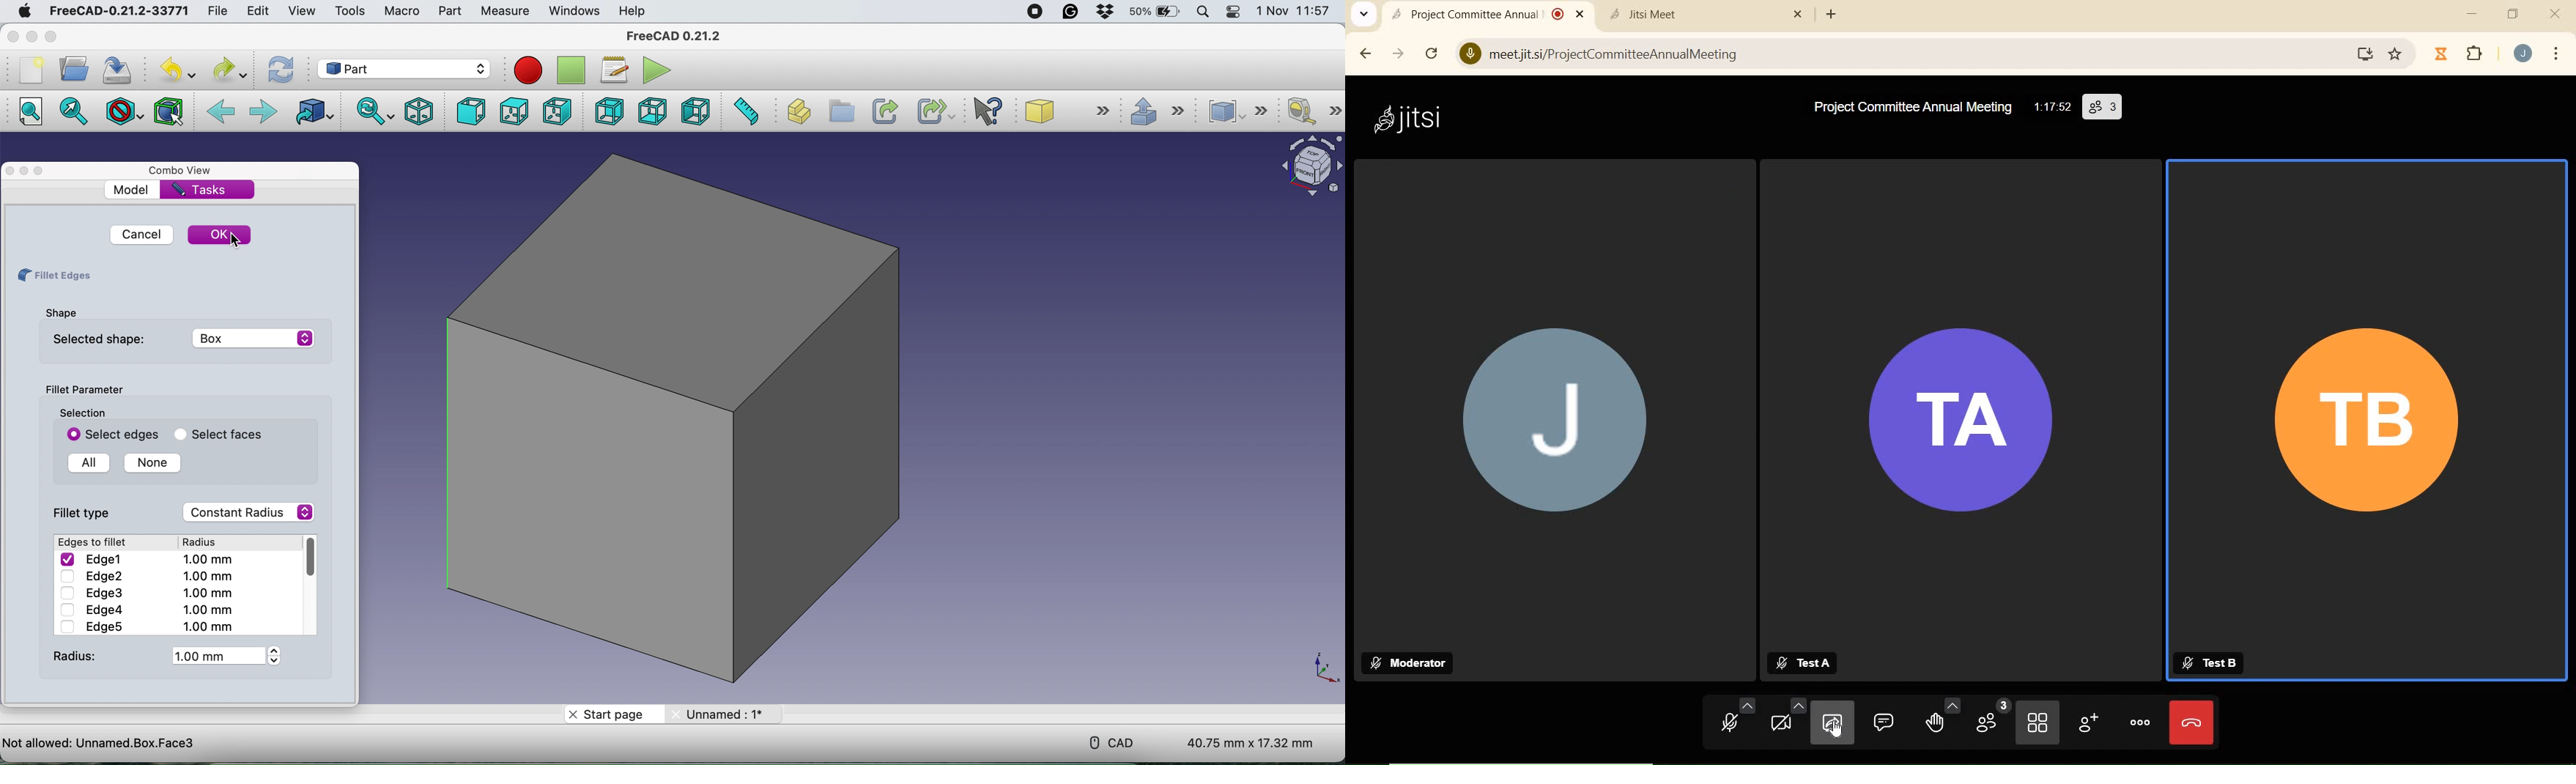 The width and height of the screenshot is (2576, 784). What do you see at coordinates (215, 435) in the screenshot?
I see `Selected faces` at bounding box center [215, 435].